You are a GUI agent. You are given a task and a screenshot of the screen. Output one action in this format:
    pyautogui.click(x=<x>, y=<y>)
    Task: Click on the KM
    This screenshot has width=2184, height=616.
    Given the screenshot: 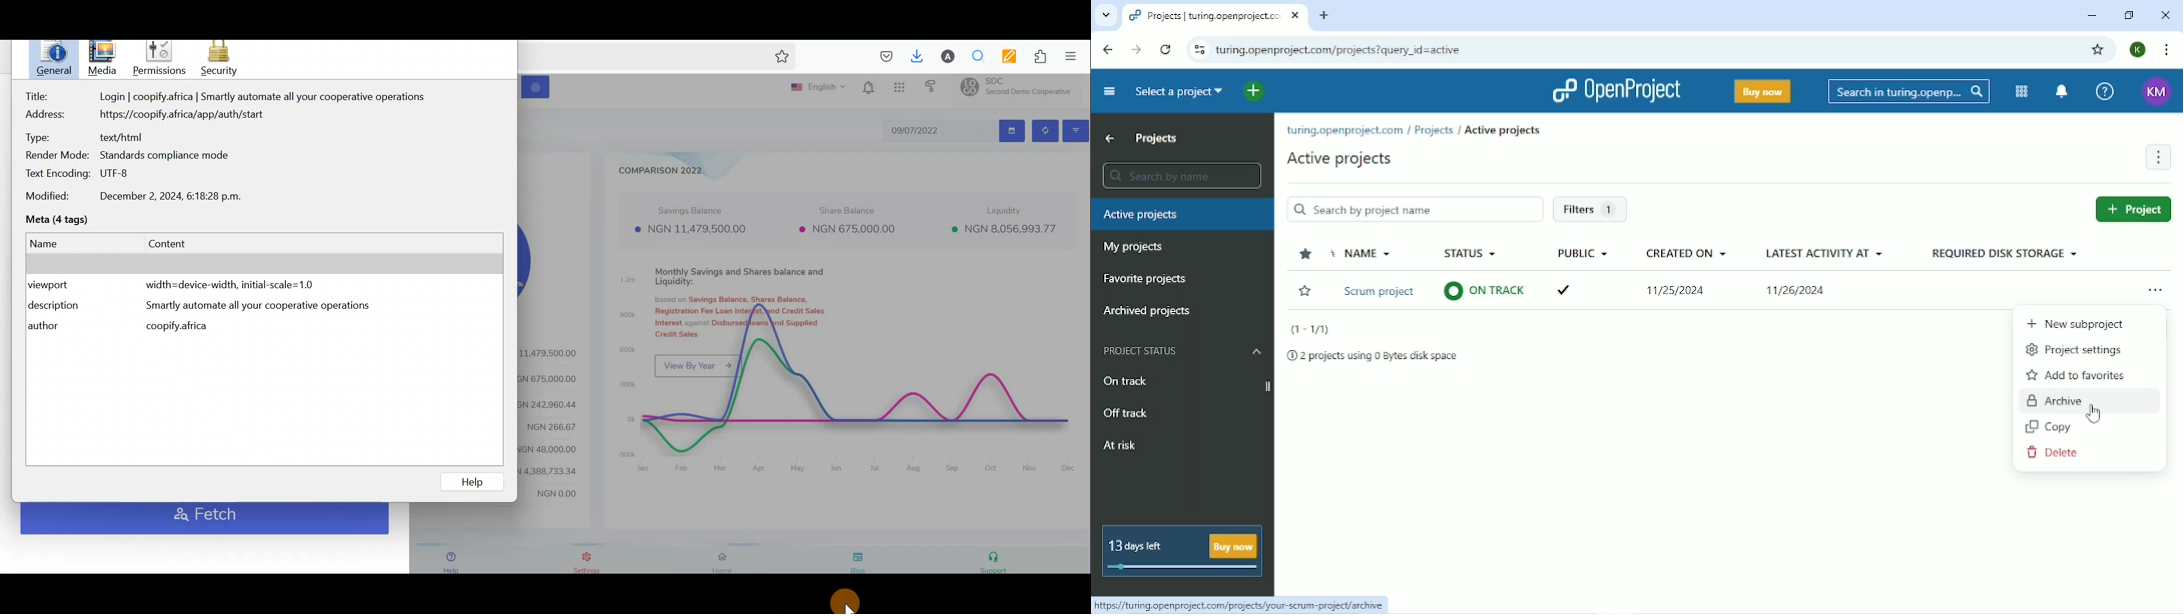 What is the action you would take?
    pyautogui.click(x=2156, y=92)
    